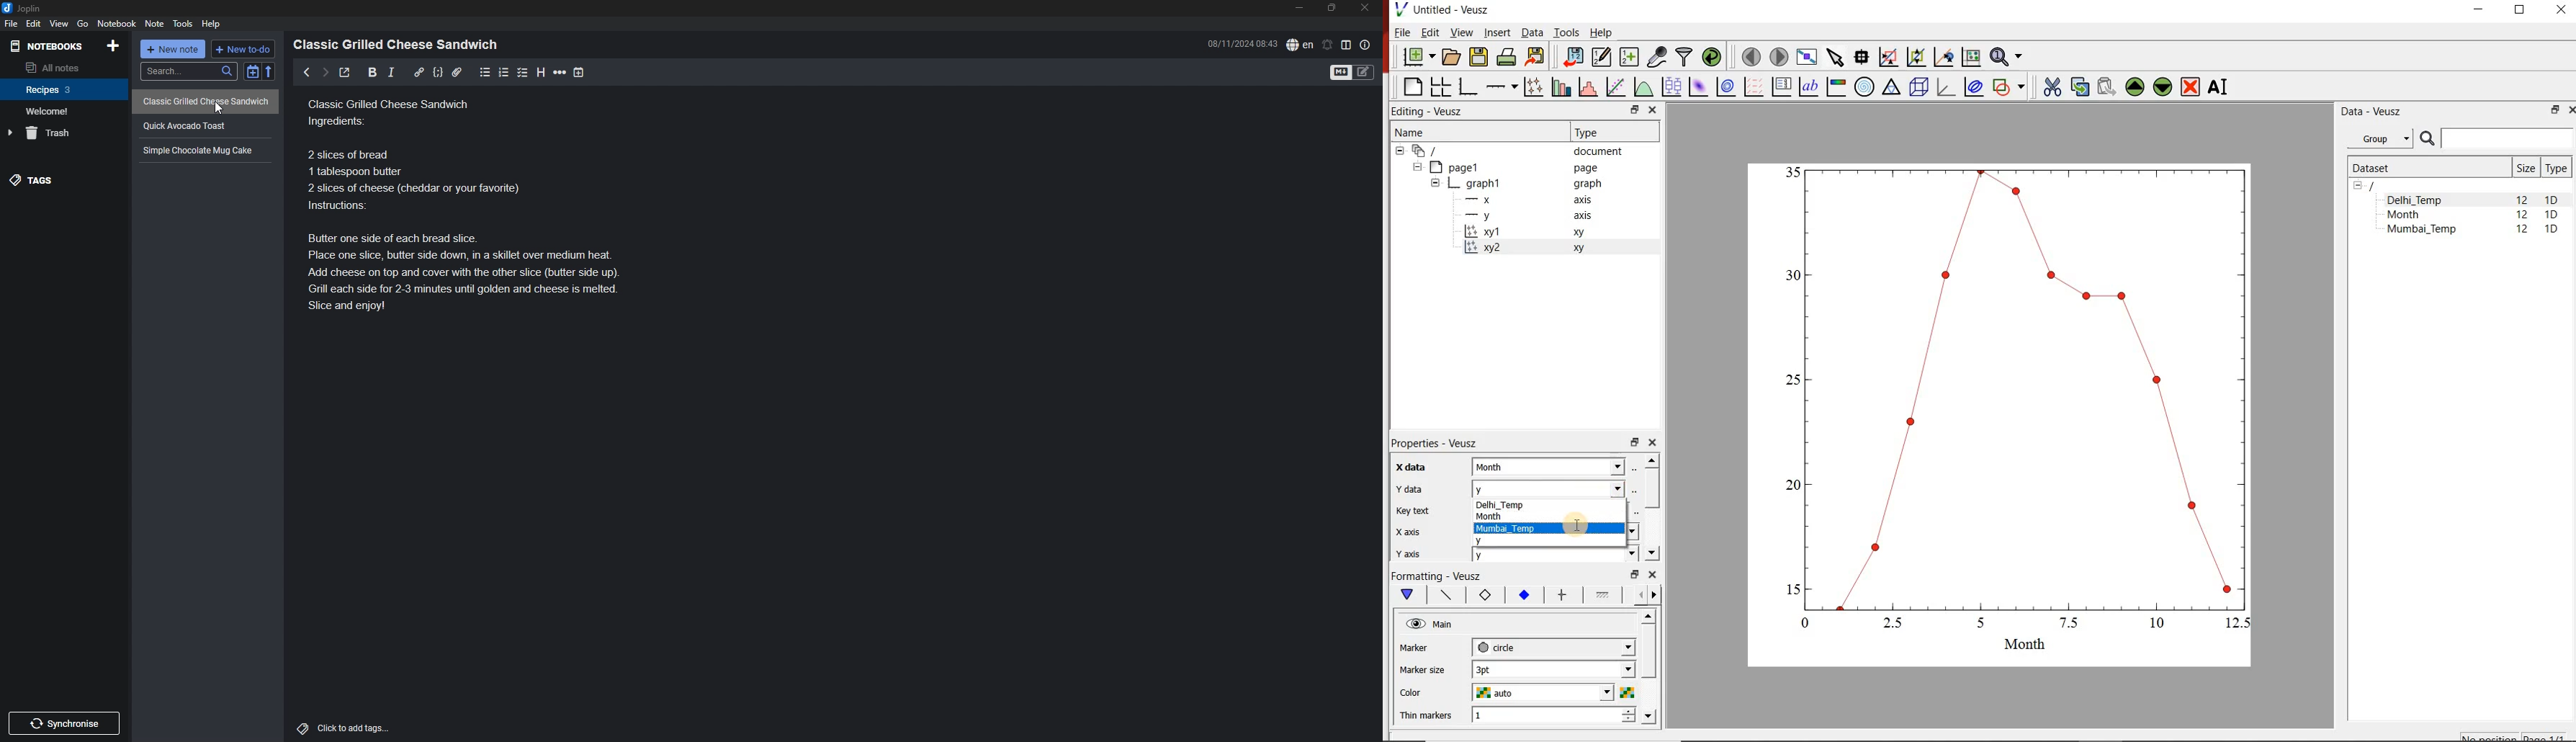 Image resolution: width=2576 pixels, height=756 pixels. I want to click on joplin, so click(24, 8).